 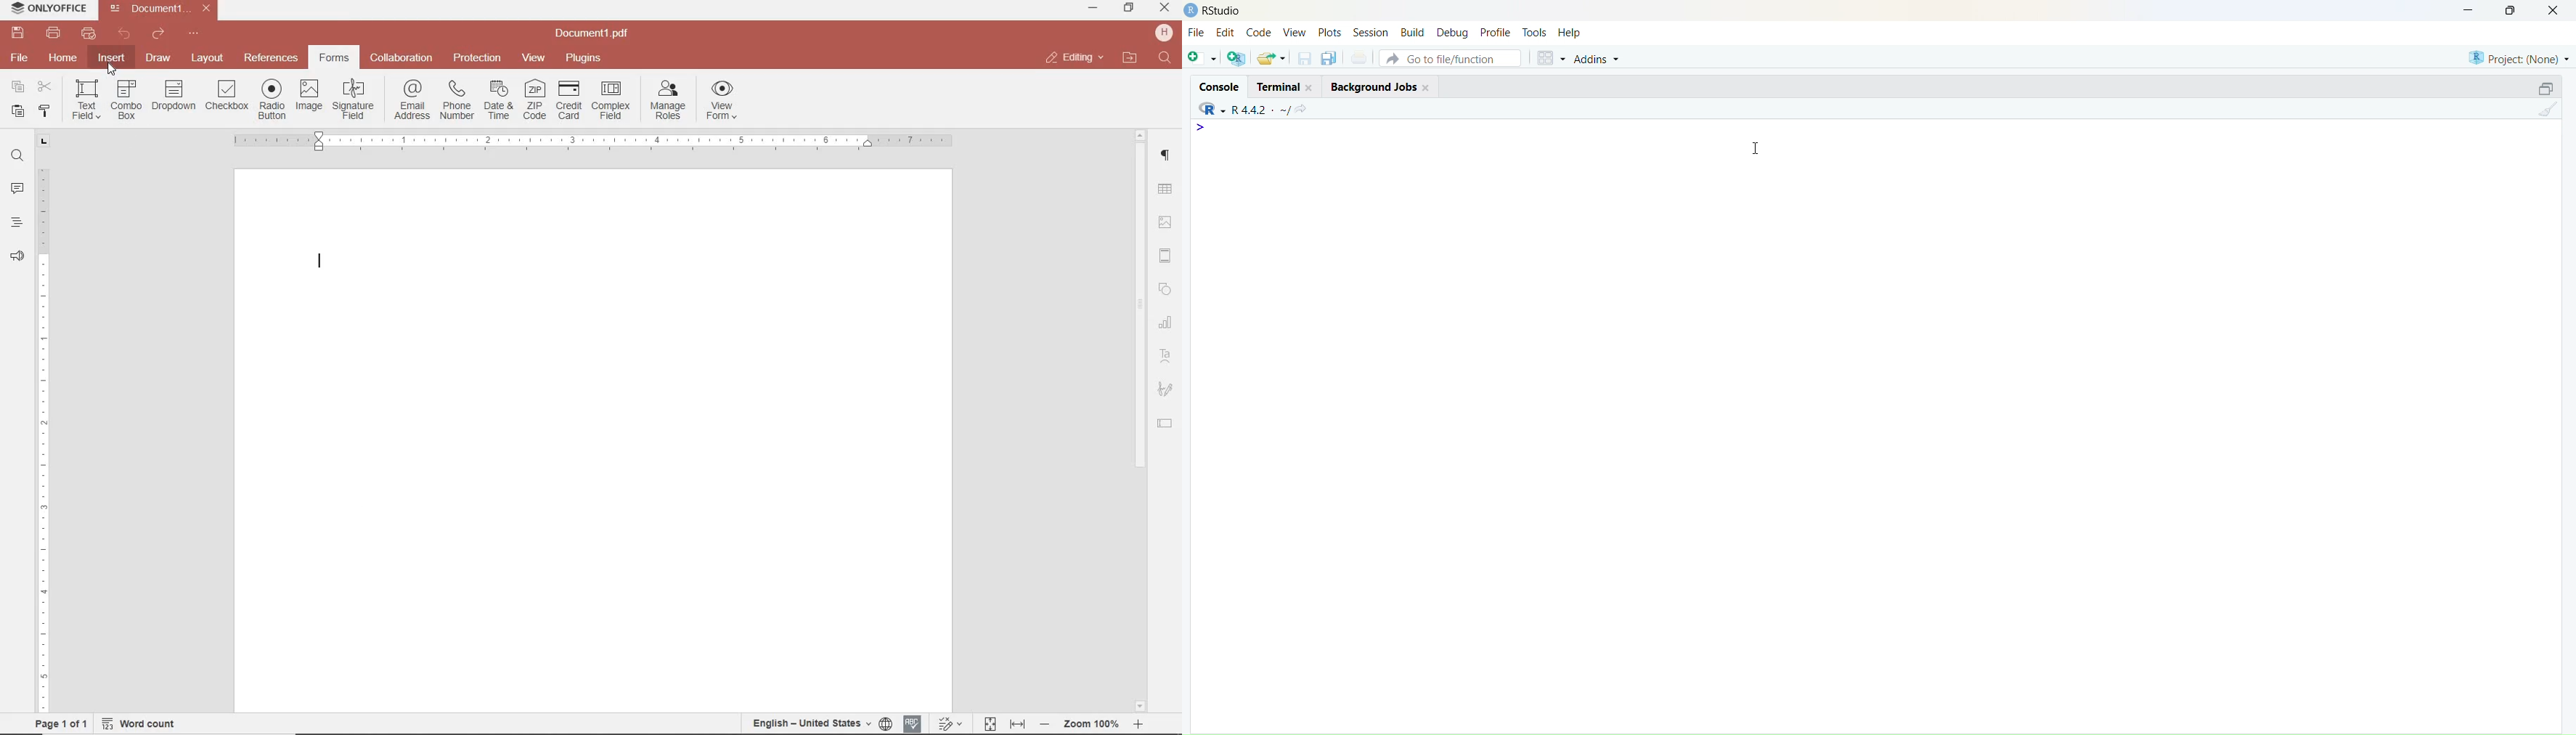 I want to click on ruler, so click(x=44, y=430).